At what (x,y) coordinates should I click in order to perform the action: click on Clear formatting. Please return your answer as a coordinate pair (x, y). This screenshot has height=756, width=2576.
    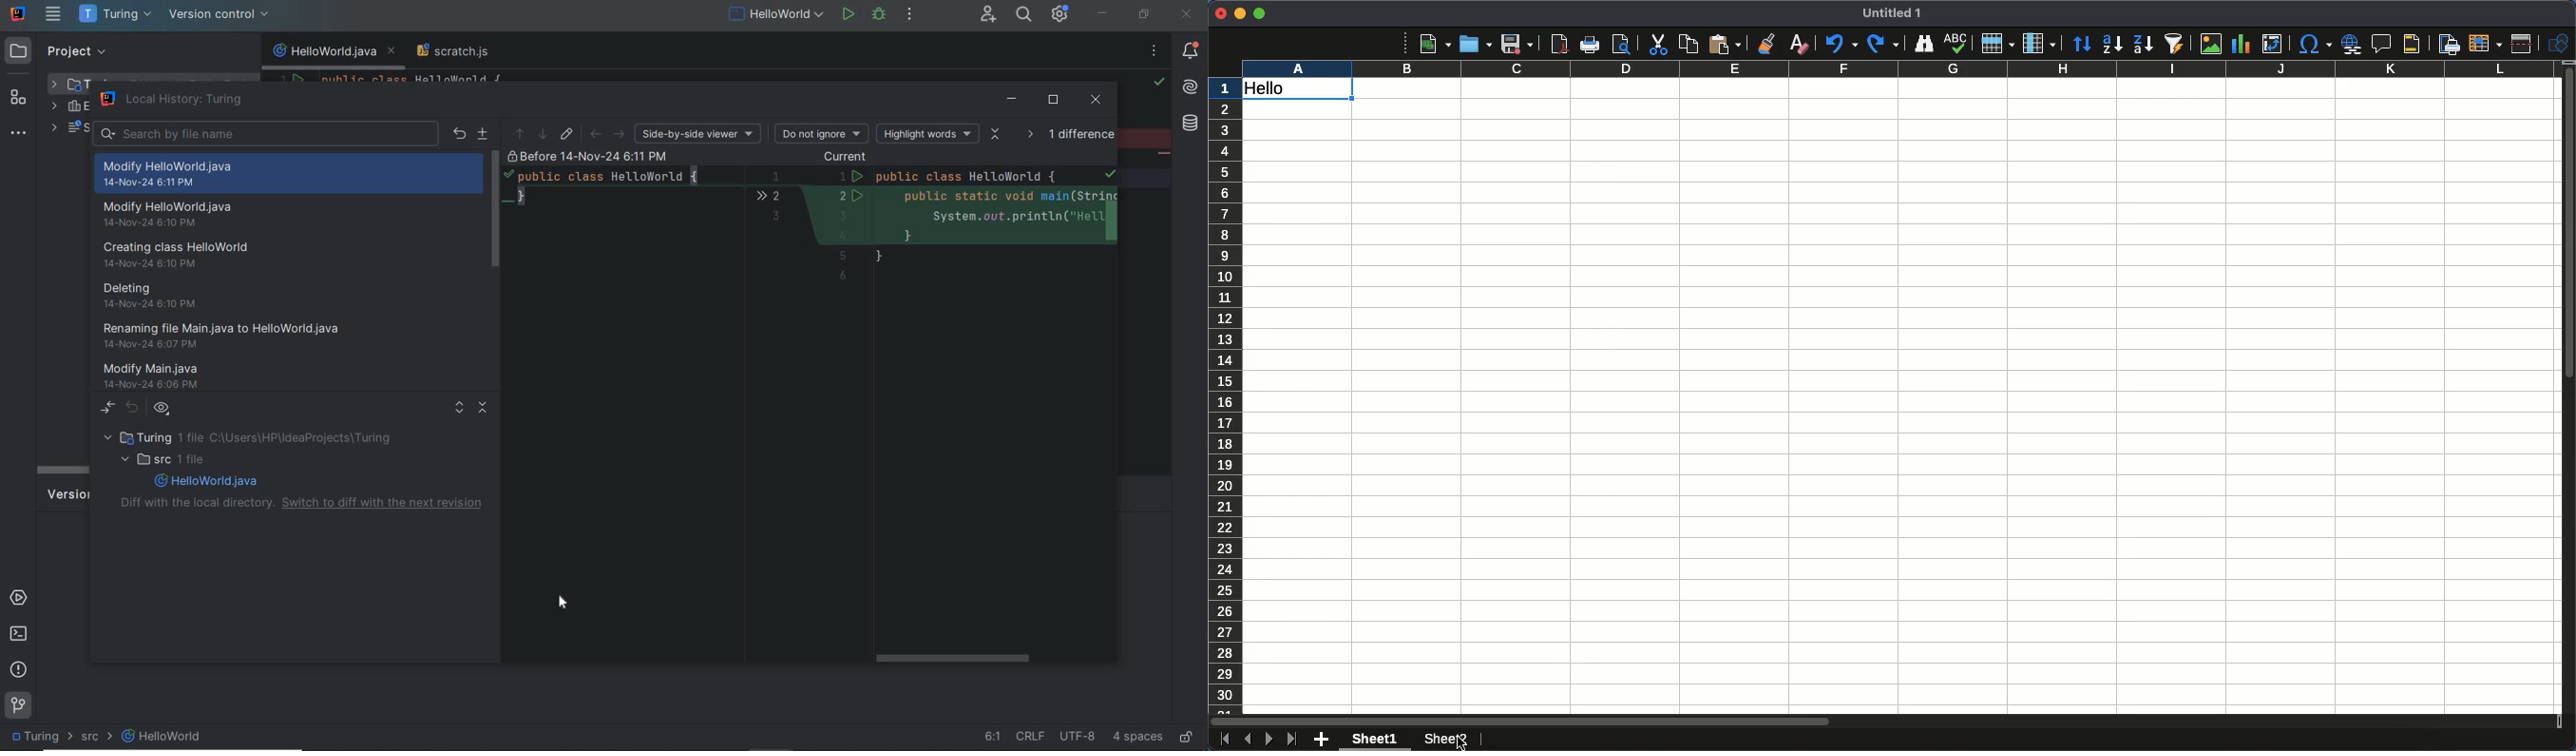
    Looking at the image, I should click on (1800, 43).